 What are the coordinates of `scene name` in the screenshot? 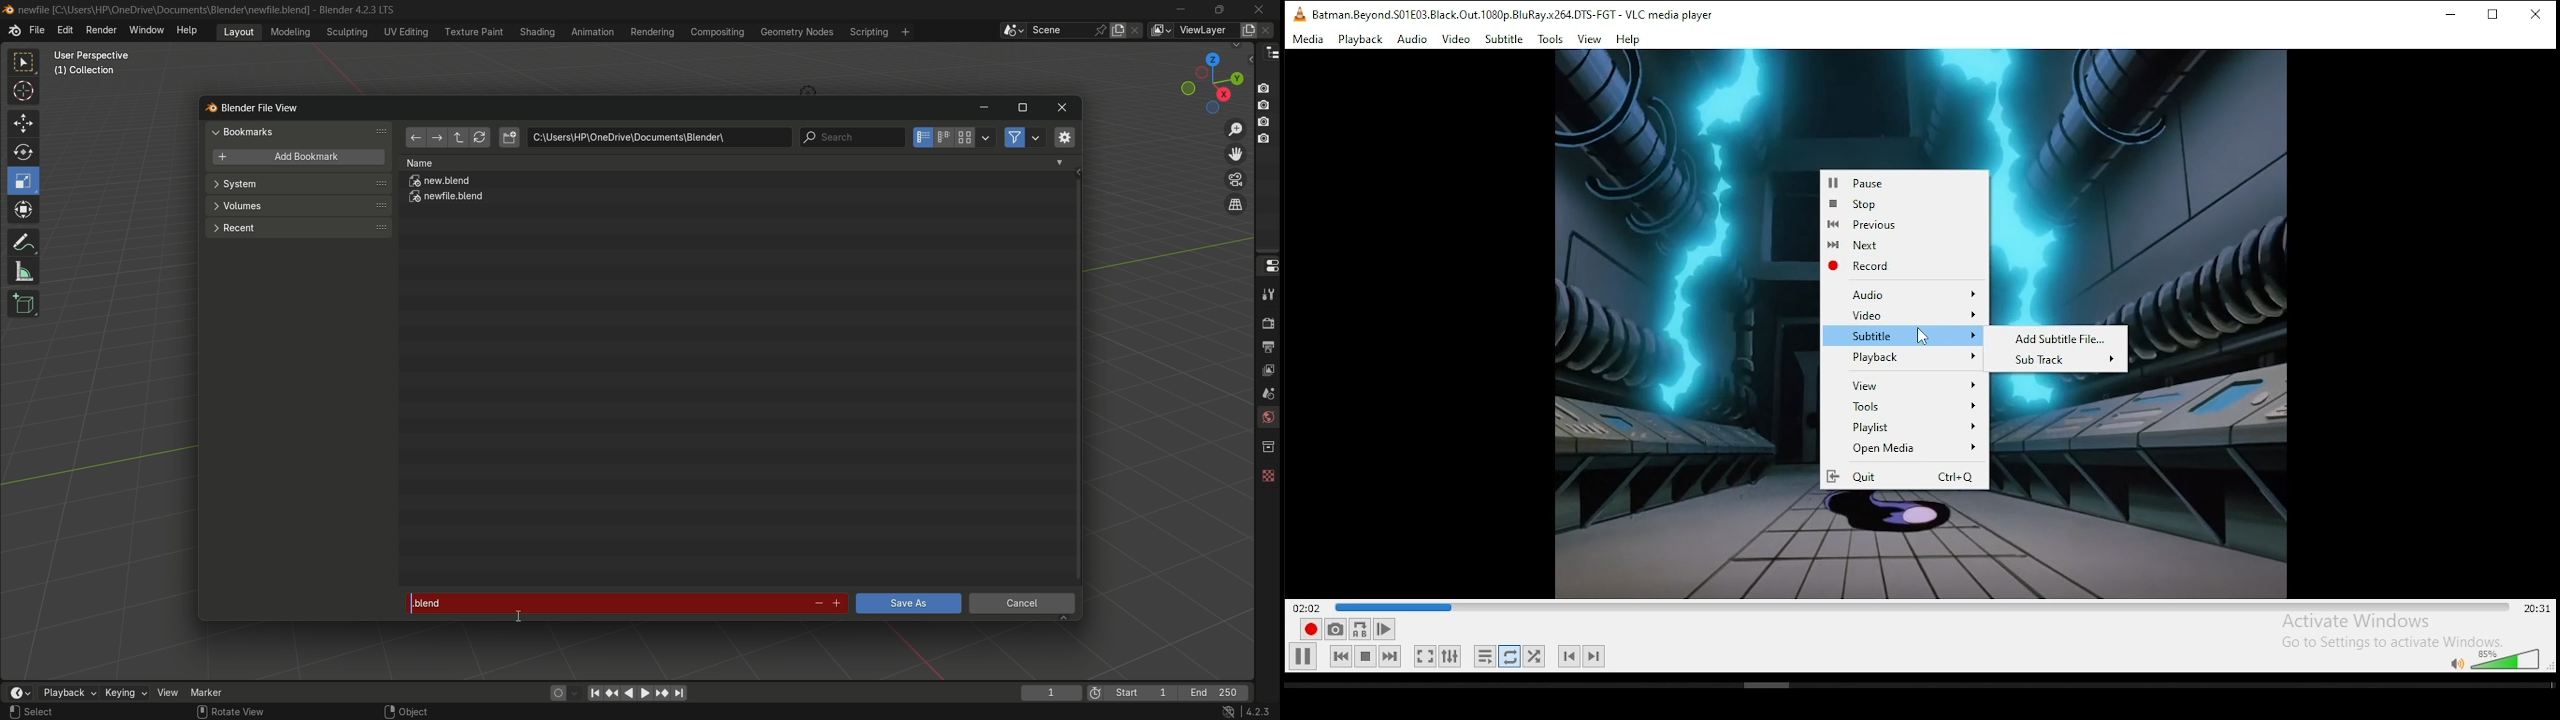 It's located at (1059, 29).